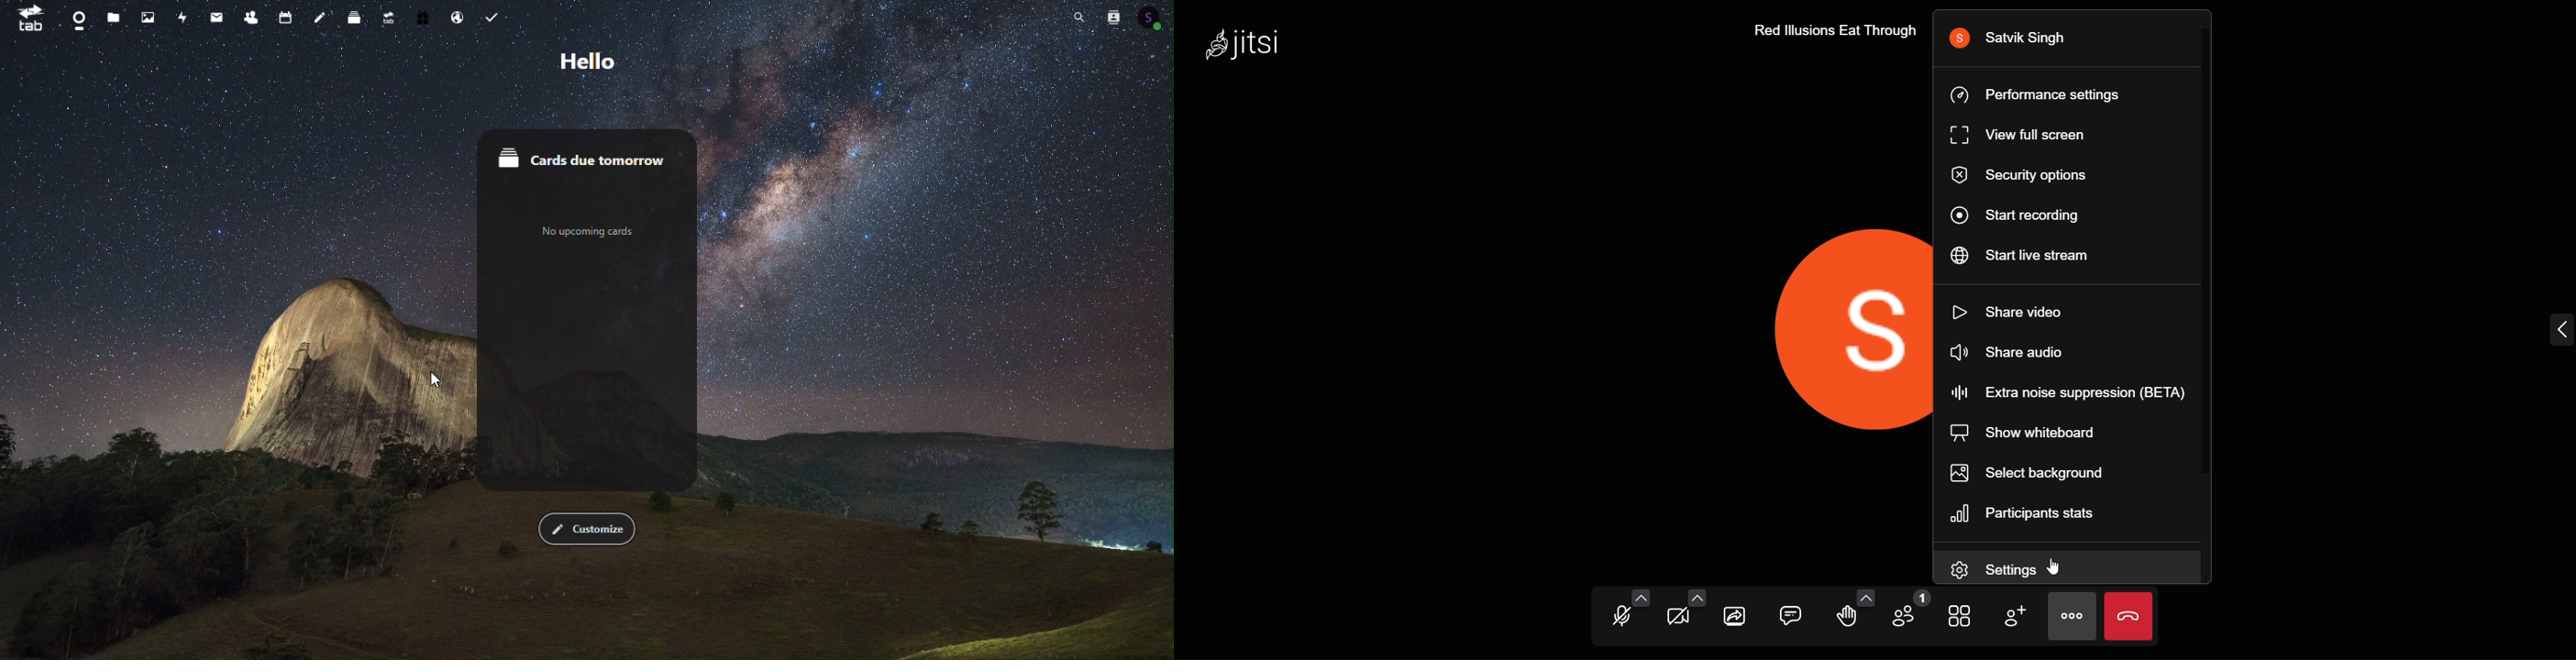  Describe the element at coordinates (493, 16) in the screenshot. I see `Task` at that location.